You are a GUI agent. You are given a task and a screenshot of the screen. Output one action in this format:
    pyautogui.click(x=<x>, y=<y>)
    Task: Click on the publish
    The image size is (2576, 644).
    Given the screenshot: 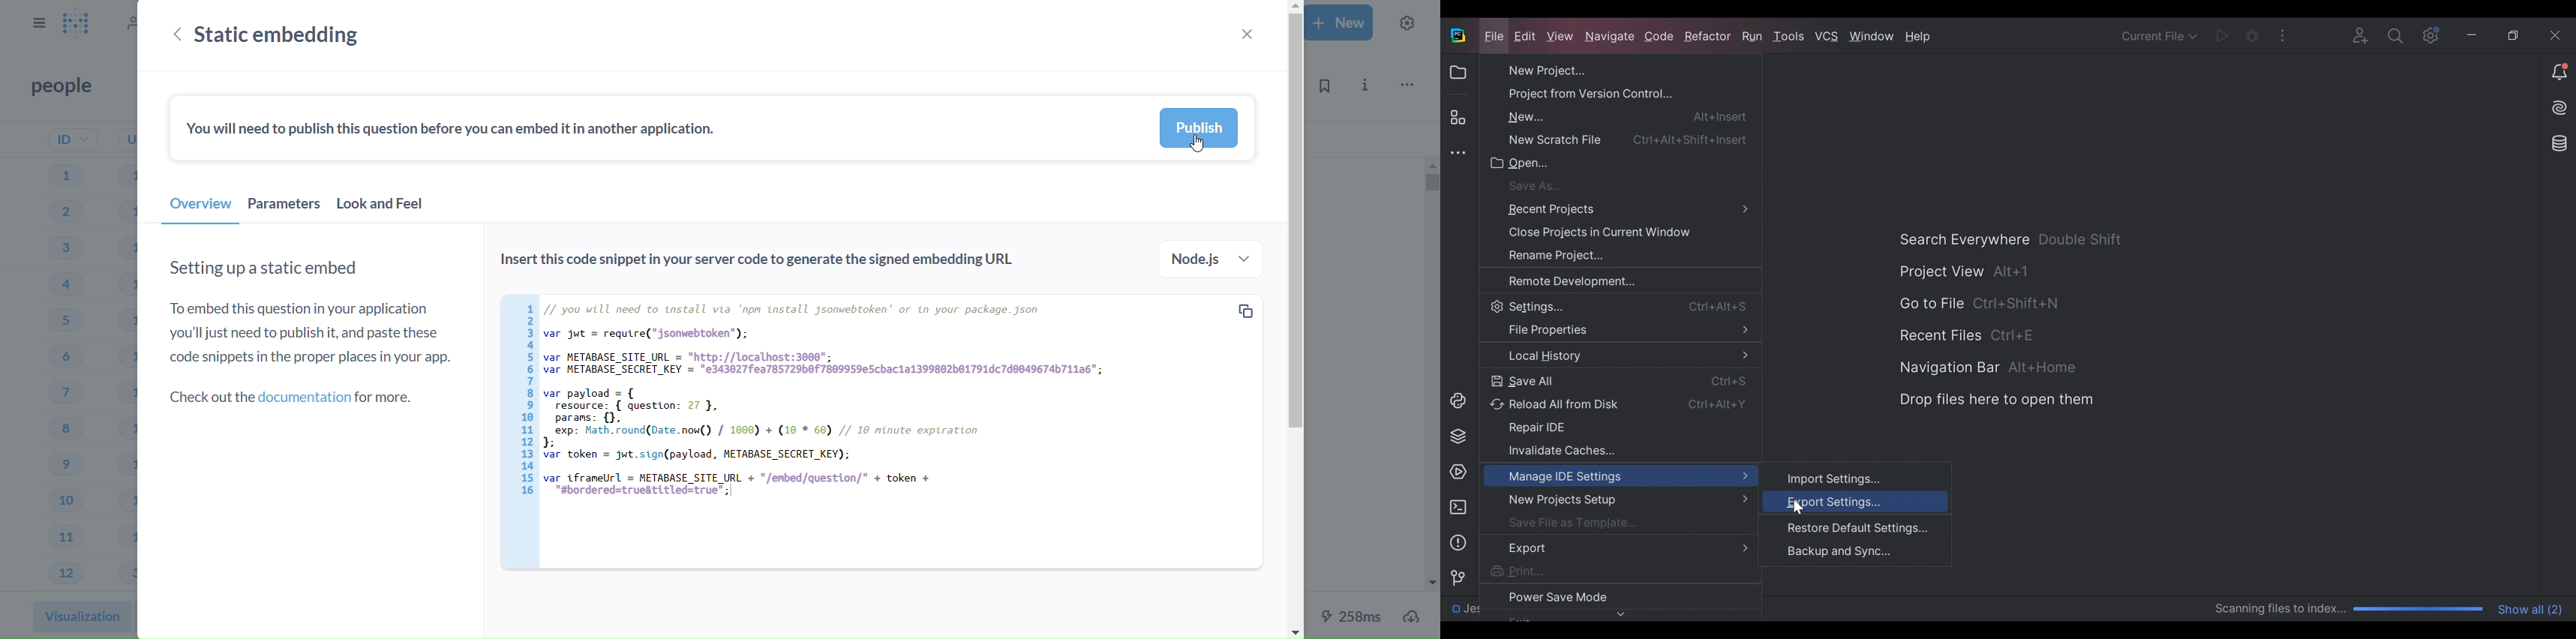 What is the action you would take?
    pyautogui.click(x=1200, y=128)
    